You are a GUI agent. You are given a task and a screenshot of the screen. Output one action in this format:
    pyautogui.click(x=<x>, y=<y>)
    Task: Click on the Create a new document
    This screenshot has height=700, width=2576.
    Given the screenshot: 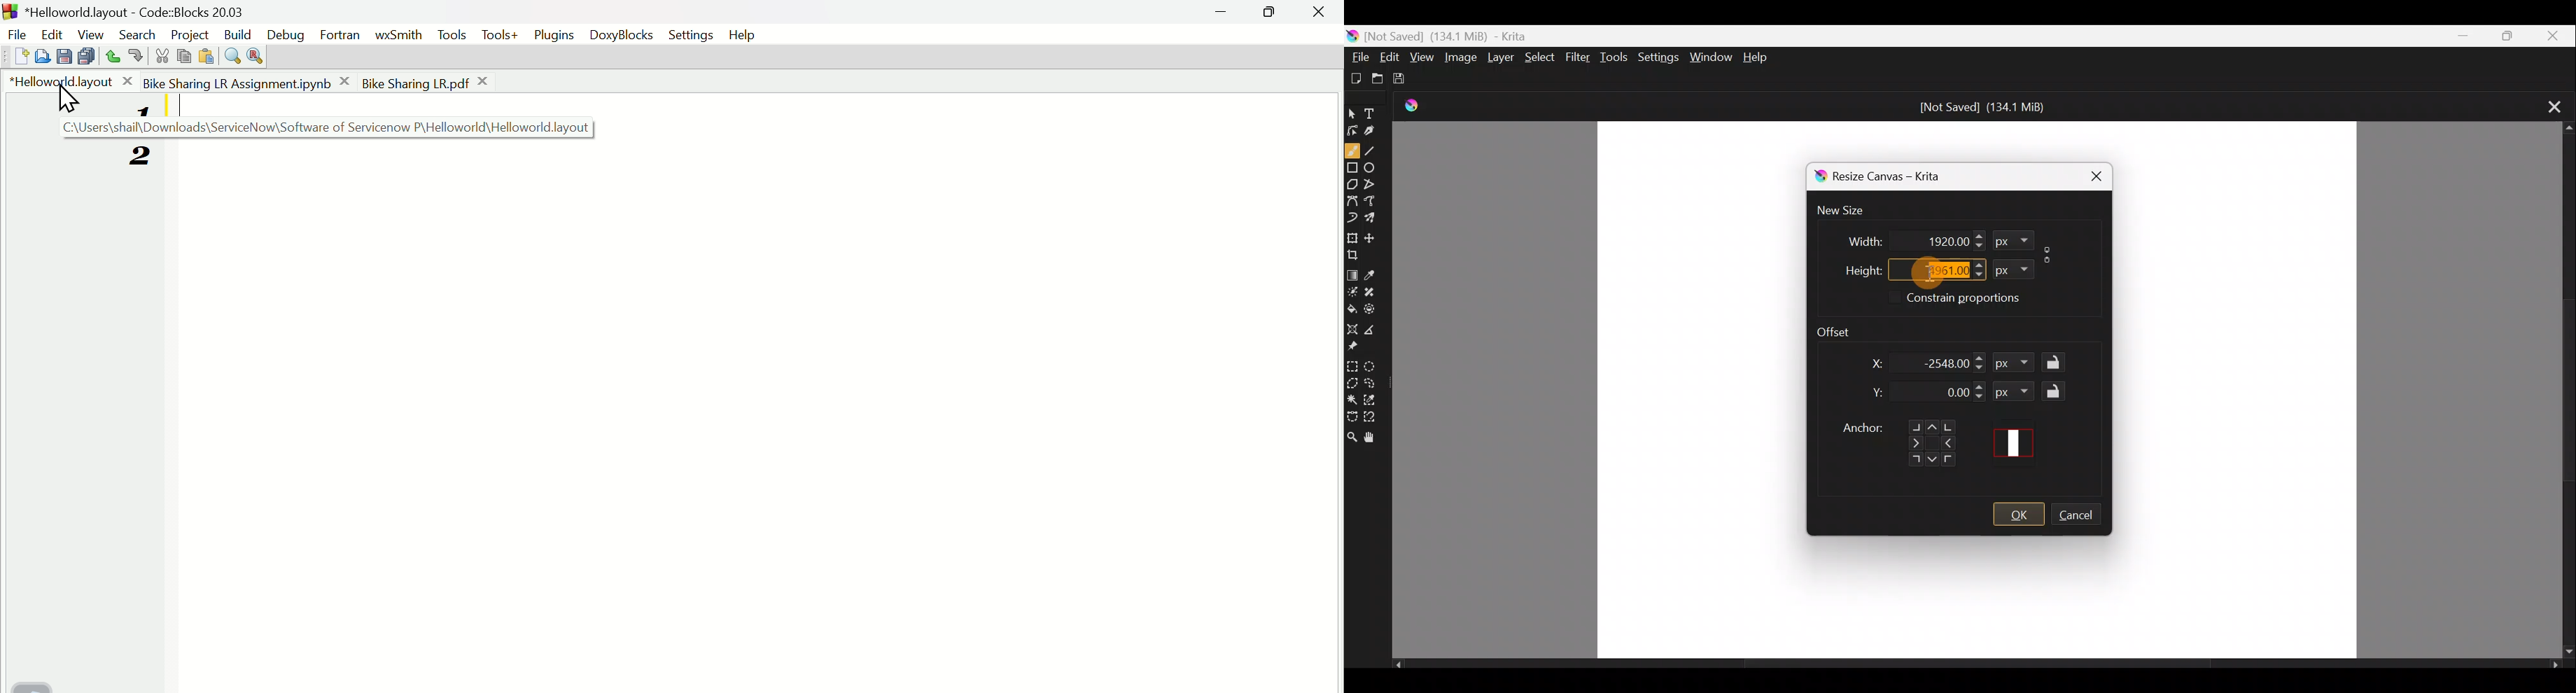 What is the action you would take?
    pyautogui.click(x=1357, y=78)
    